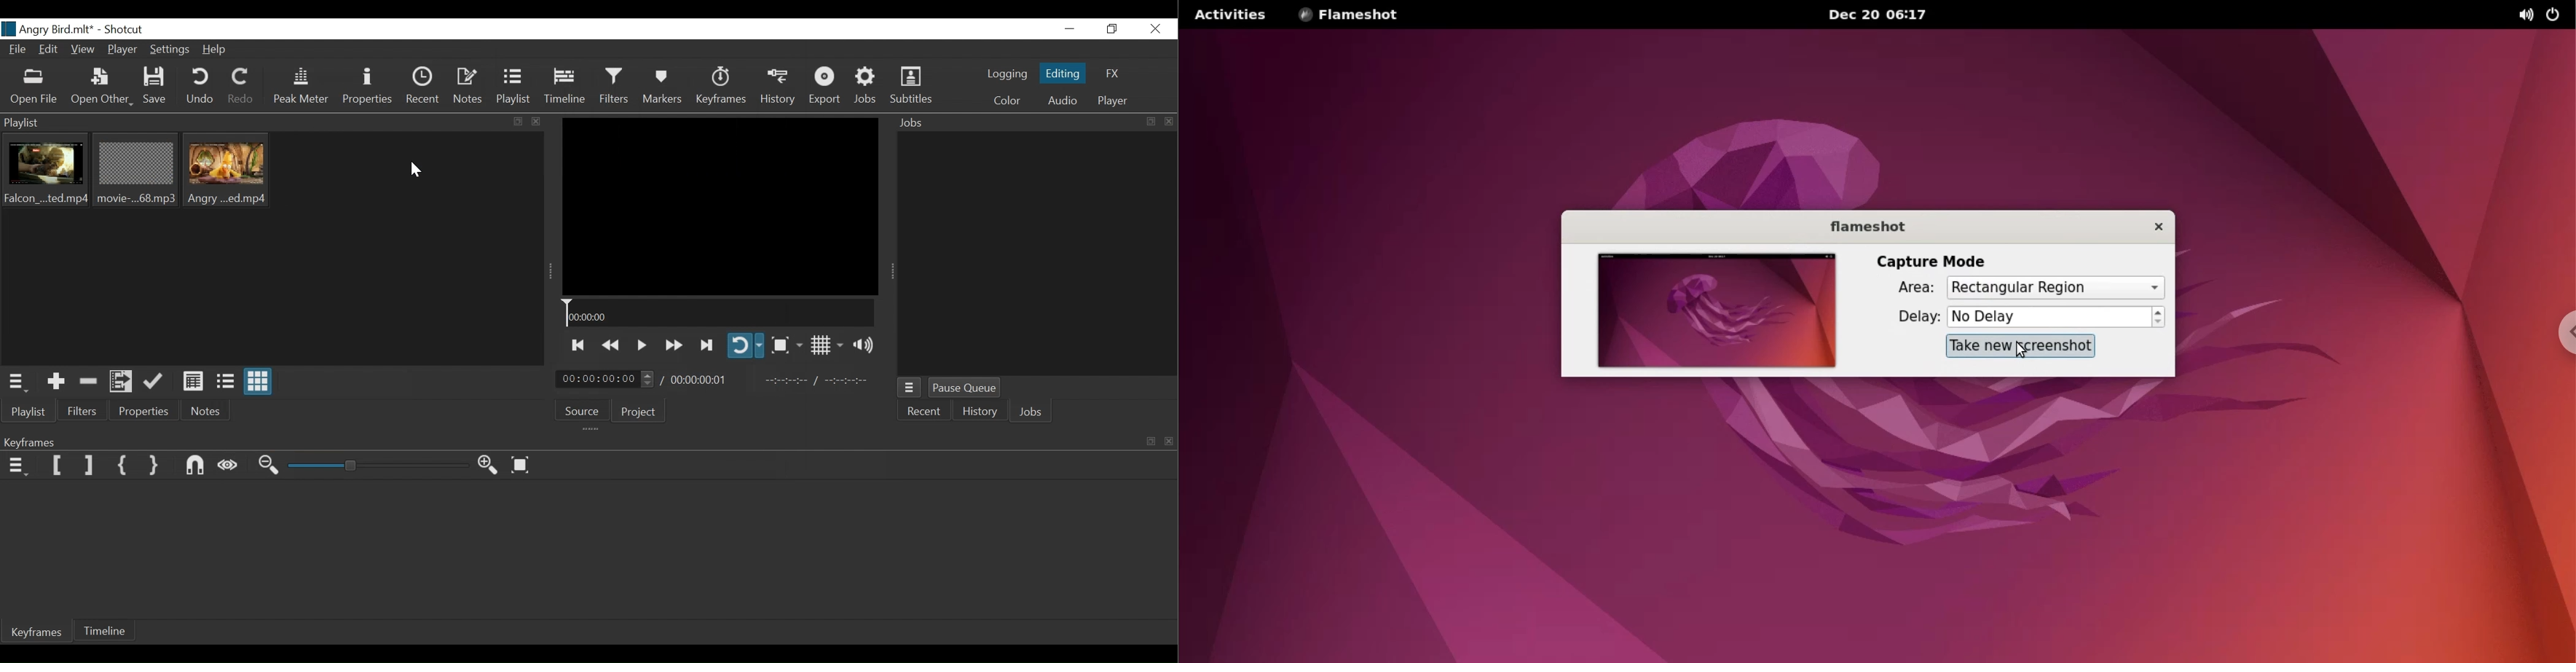 This screenshot has height=672, width=2576. I want to click on activities, so click(1229, 17).